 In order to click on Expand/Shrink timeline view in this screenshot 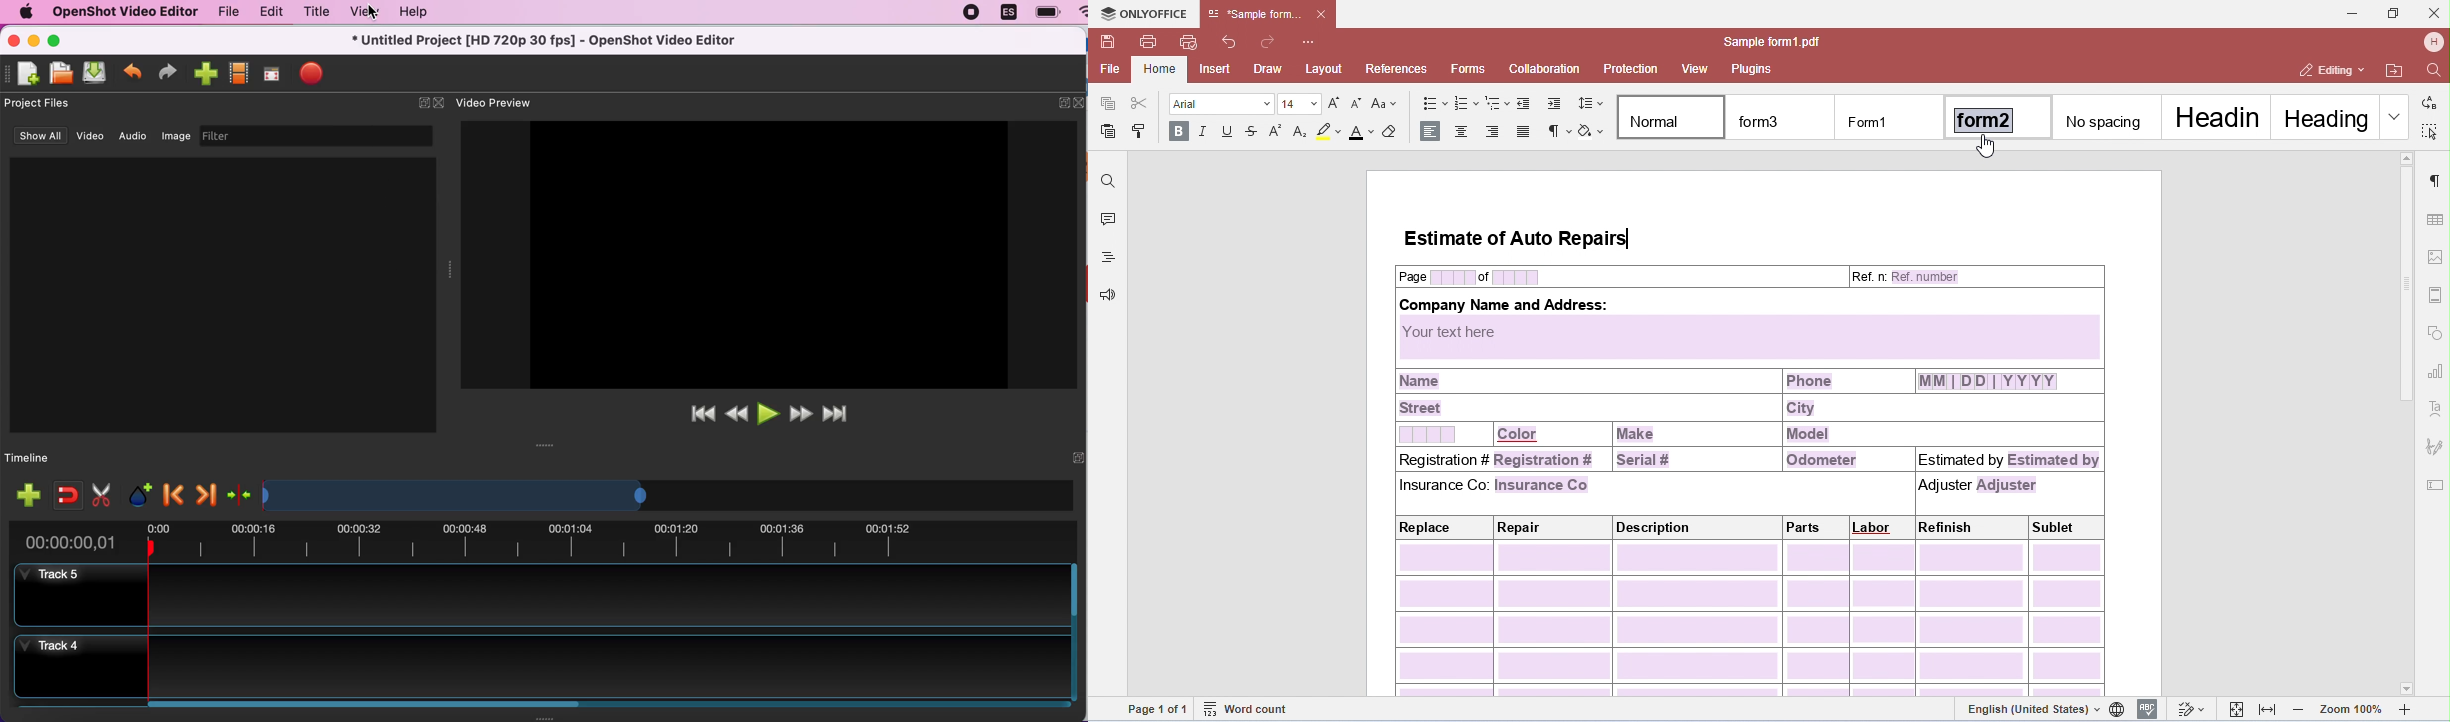, I will do `click(459, 495)`.